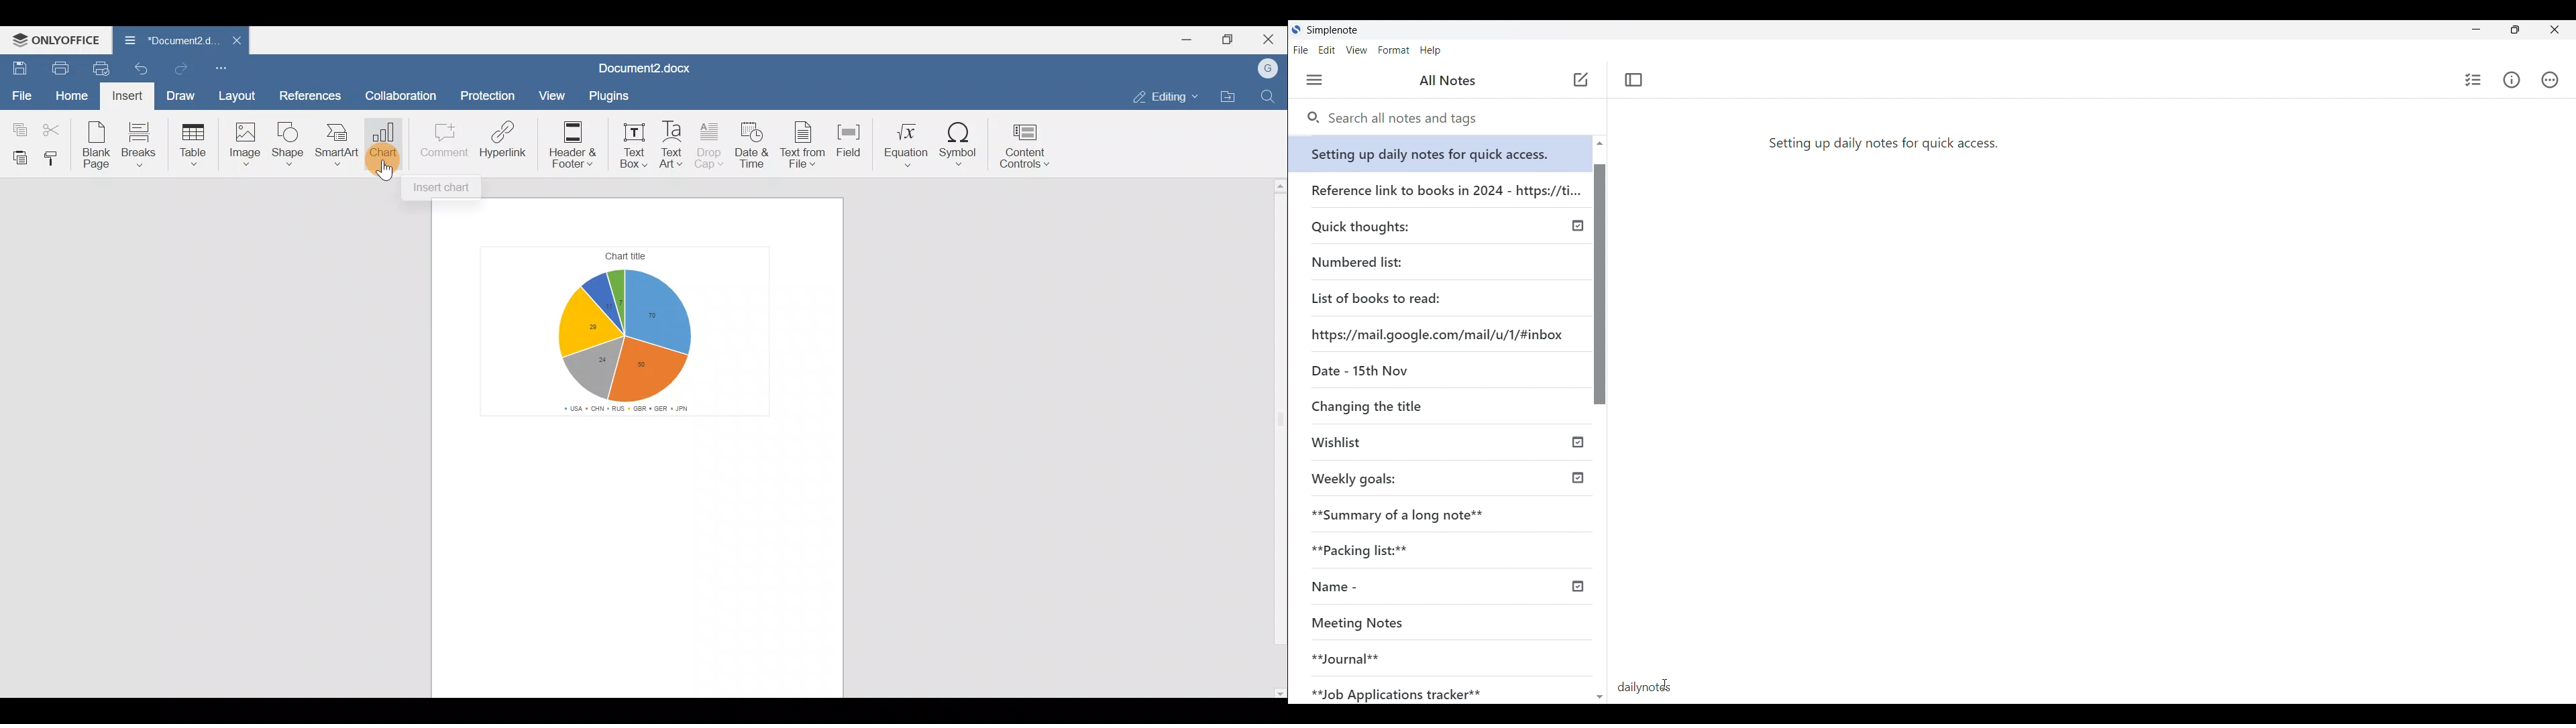  What do you see at coordinates (145, 67) in the screenshot?
I see `Undo` at bounding box center [145, 67].